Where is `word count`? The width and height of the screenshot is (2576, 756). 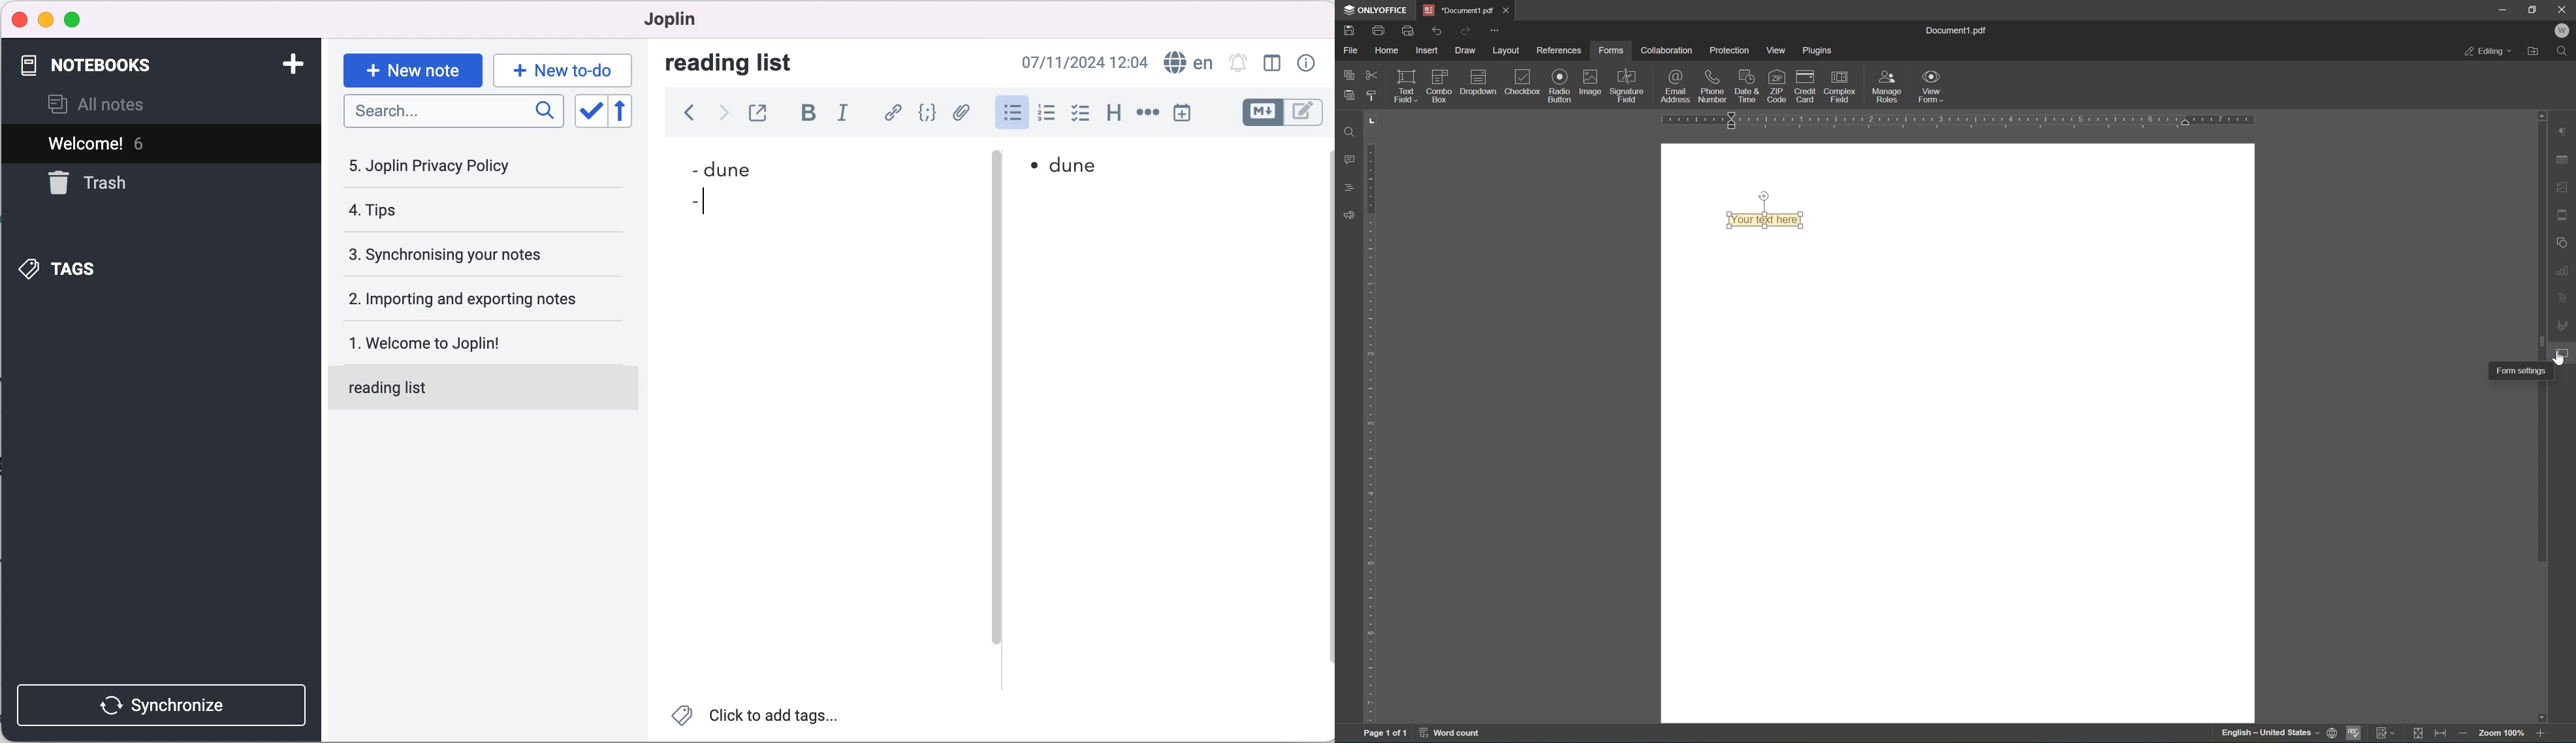
word count is located at coordinates (1453, 734).